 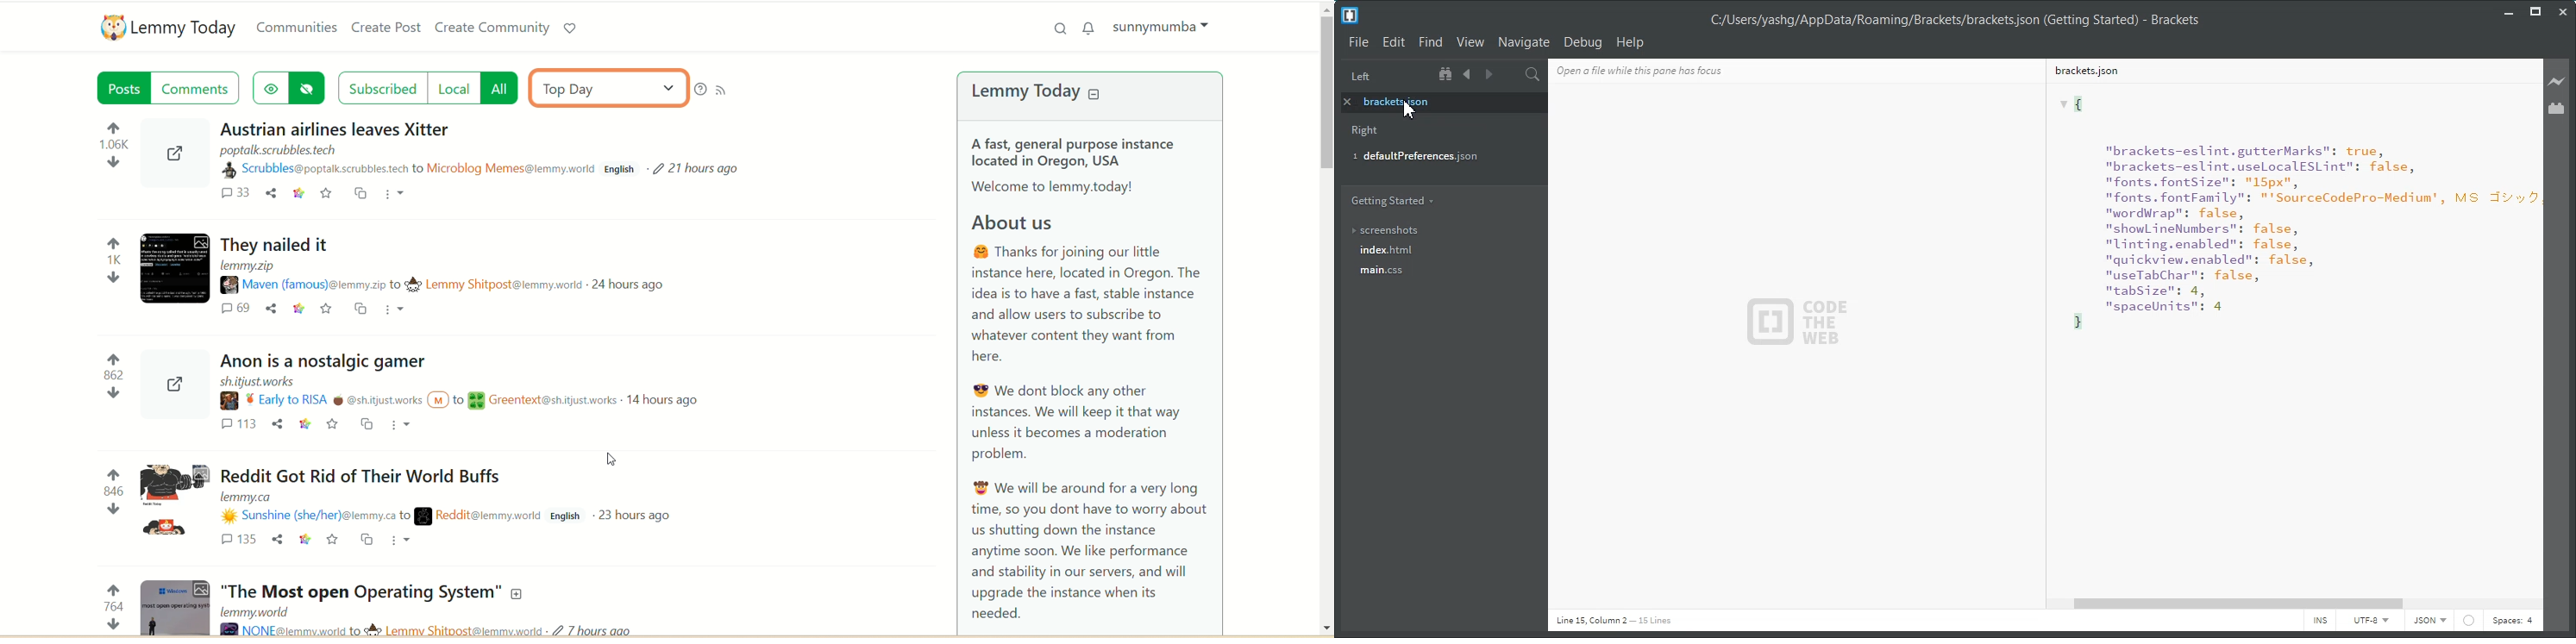 I want to click on lemmy today logo and name, so click(x=170, y=27).